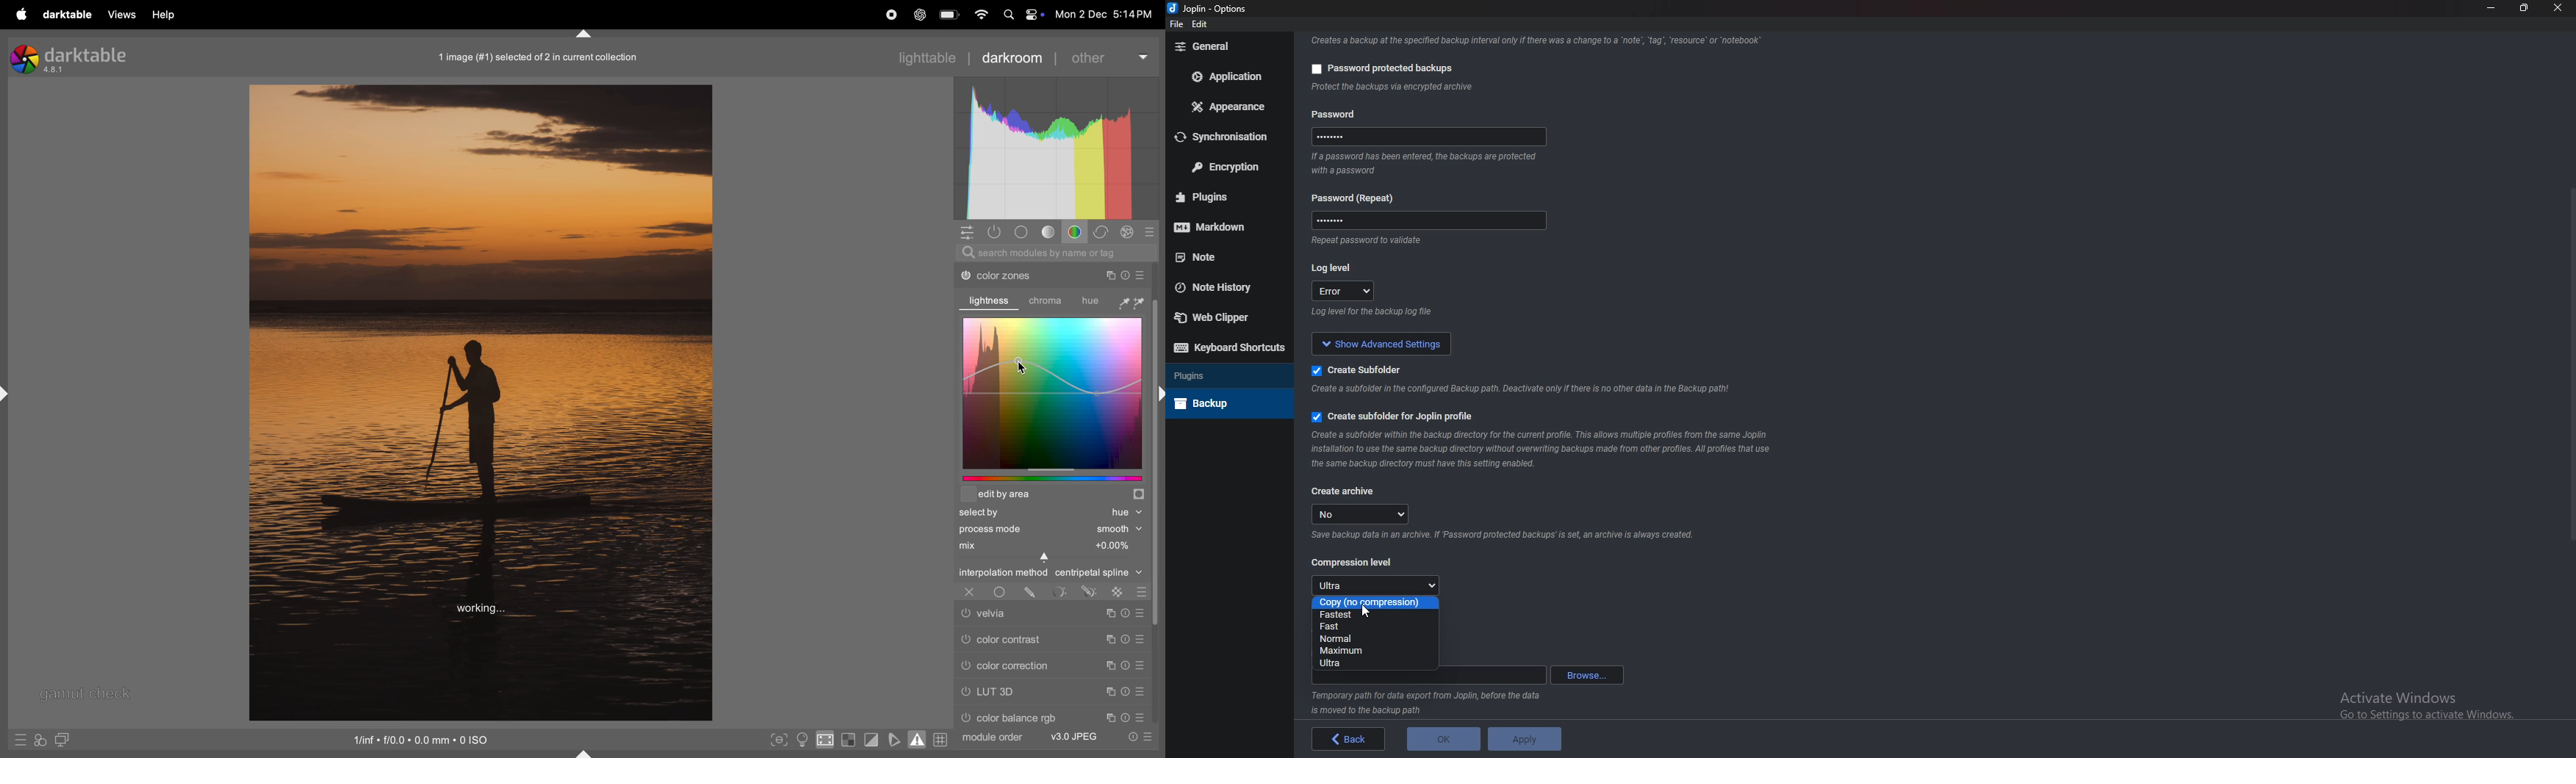 The height and width of the screenshot is (784, 2576). What do you see at coordinates (1126, 718) in the screenshot?
I see `Timer` at bounding box center [1126, 718].